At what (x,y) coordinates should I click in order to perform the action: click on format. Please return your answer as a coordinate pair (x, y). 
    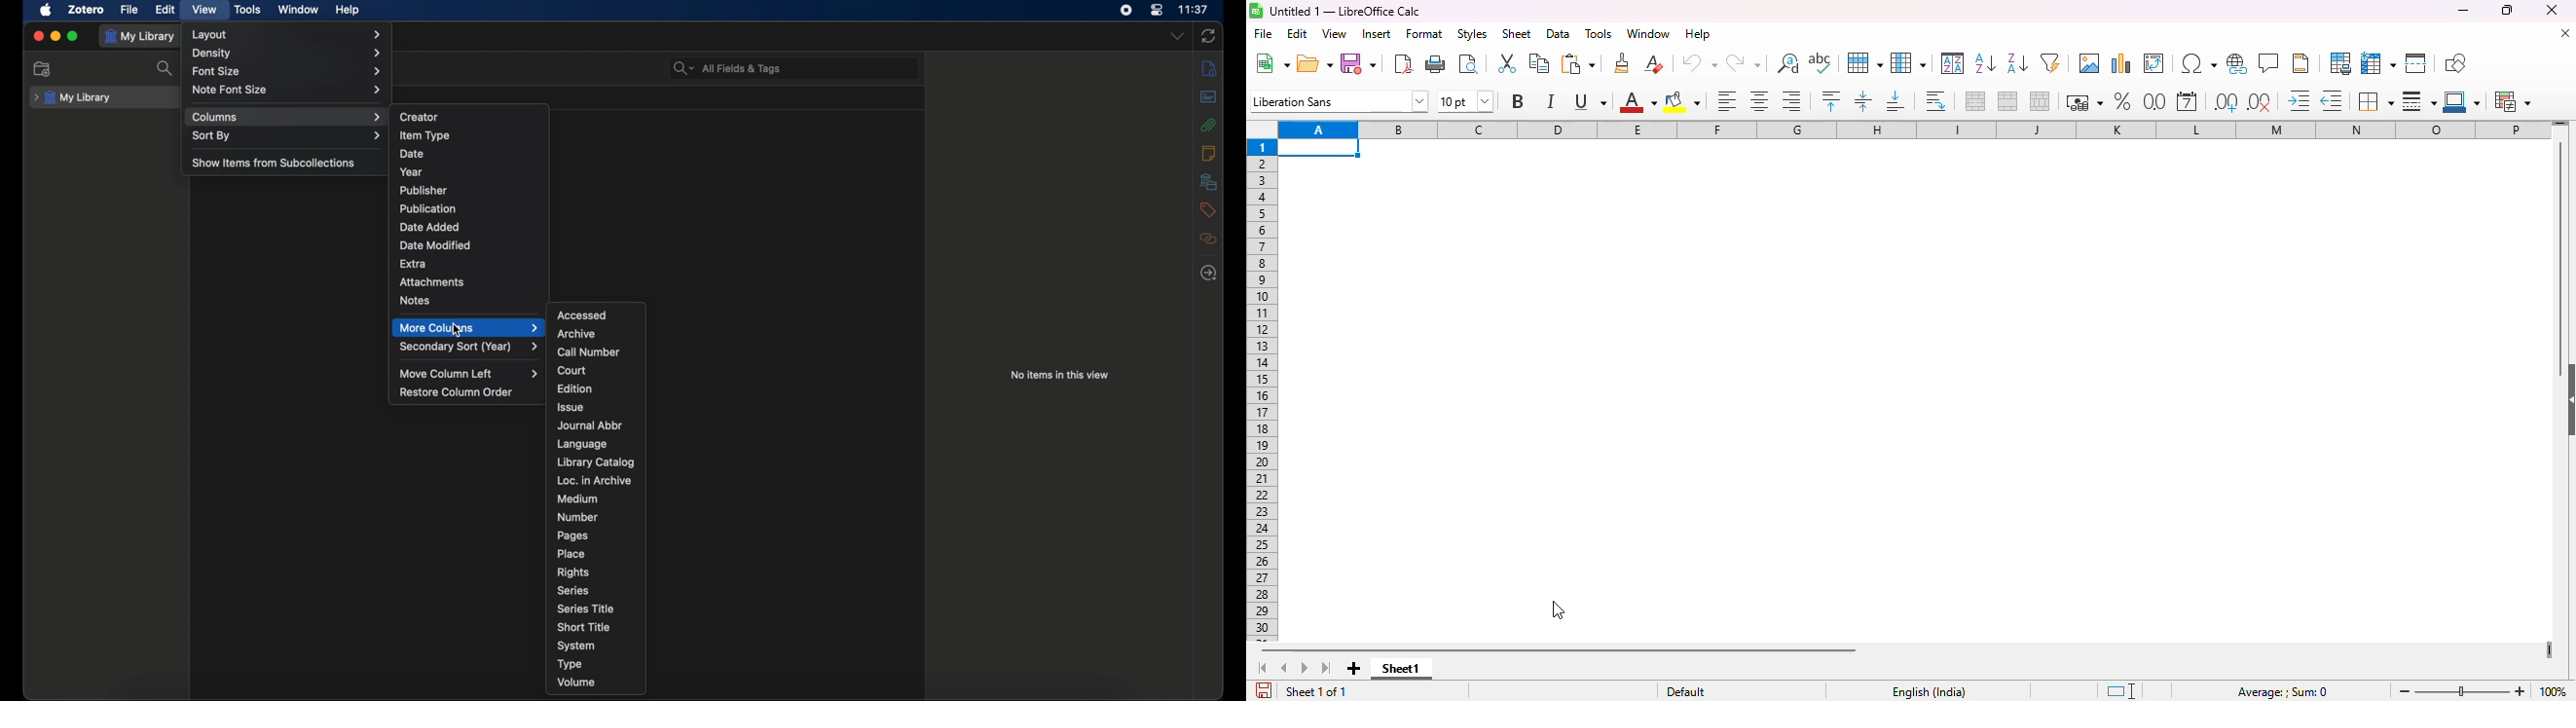
    Looking at the image, I should click on (1424, 34).